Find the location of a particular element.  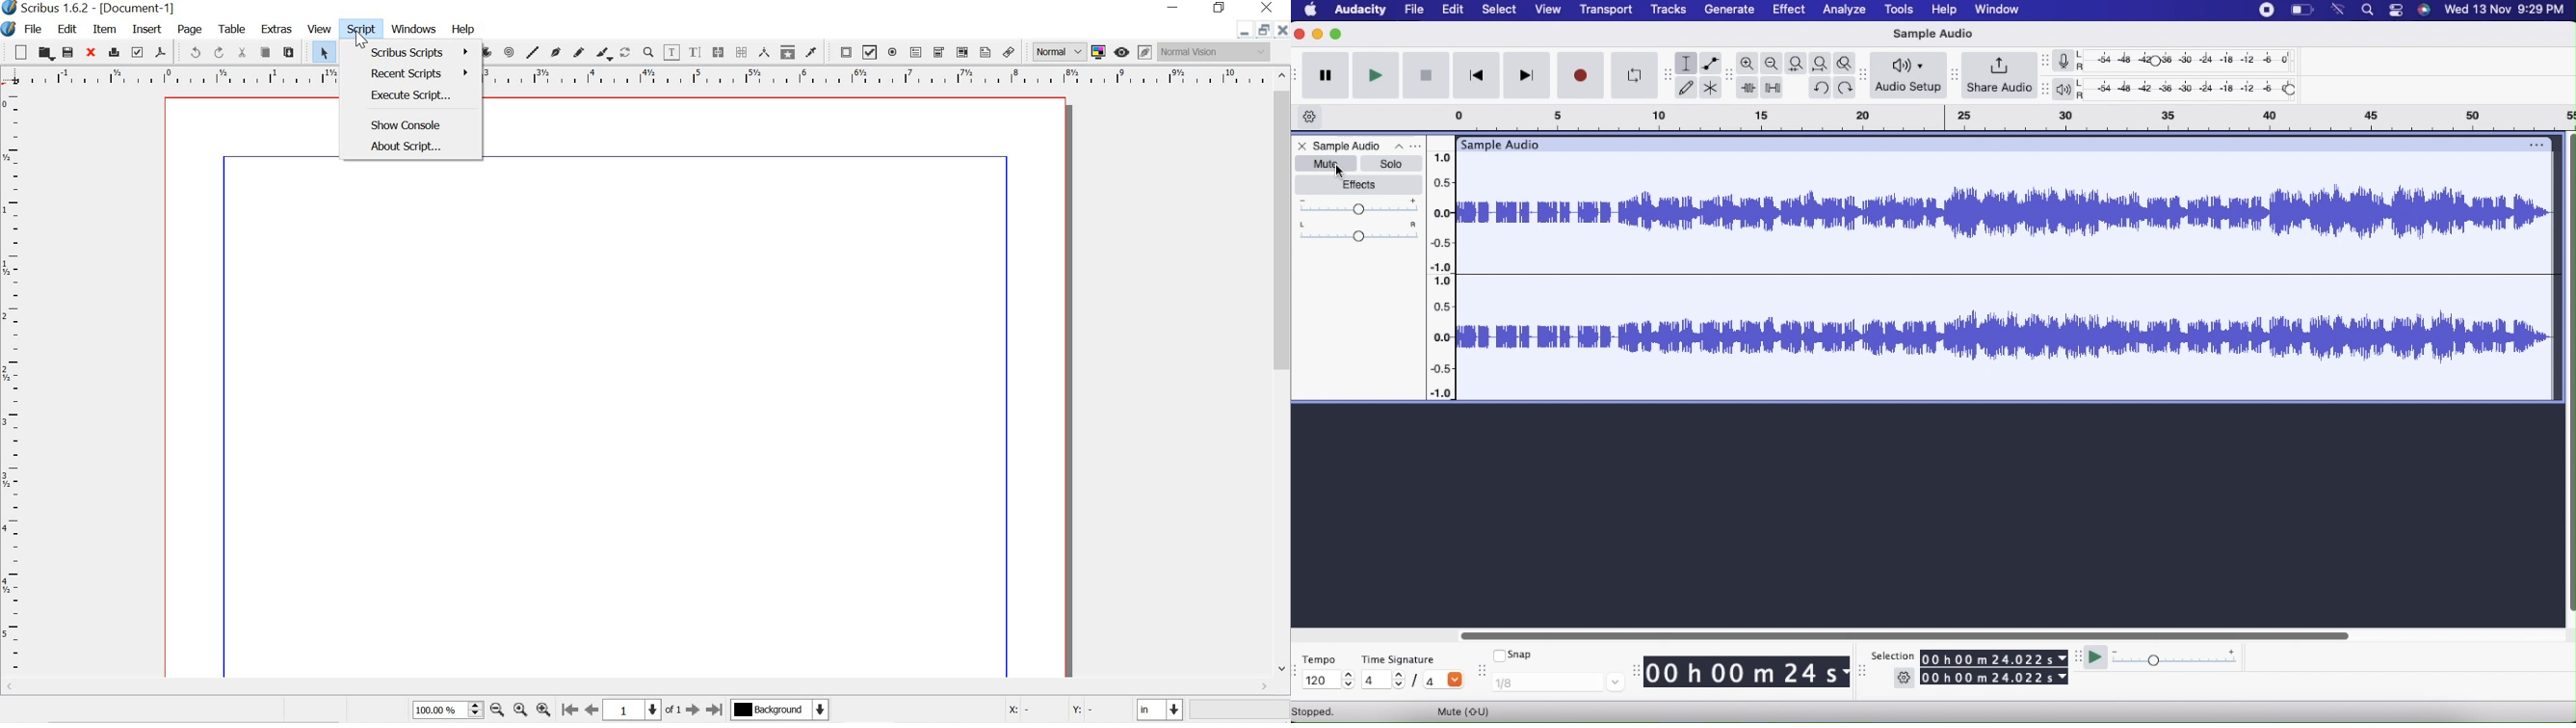

edit is located at coordinates (67, 28).